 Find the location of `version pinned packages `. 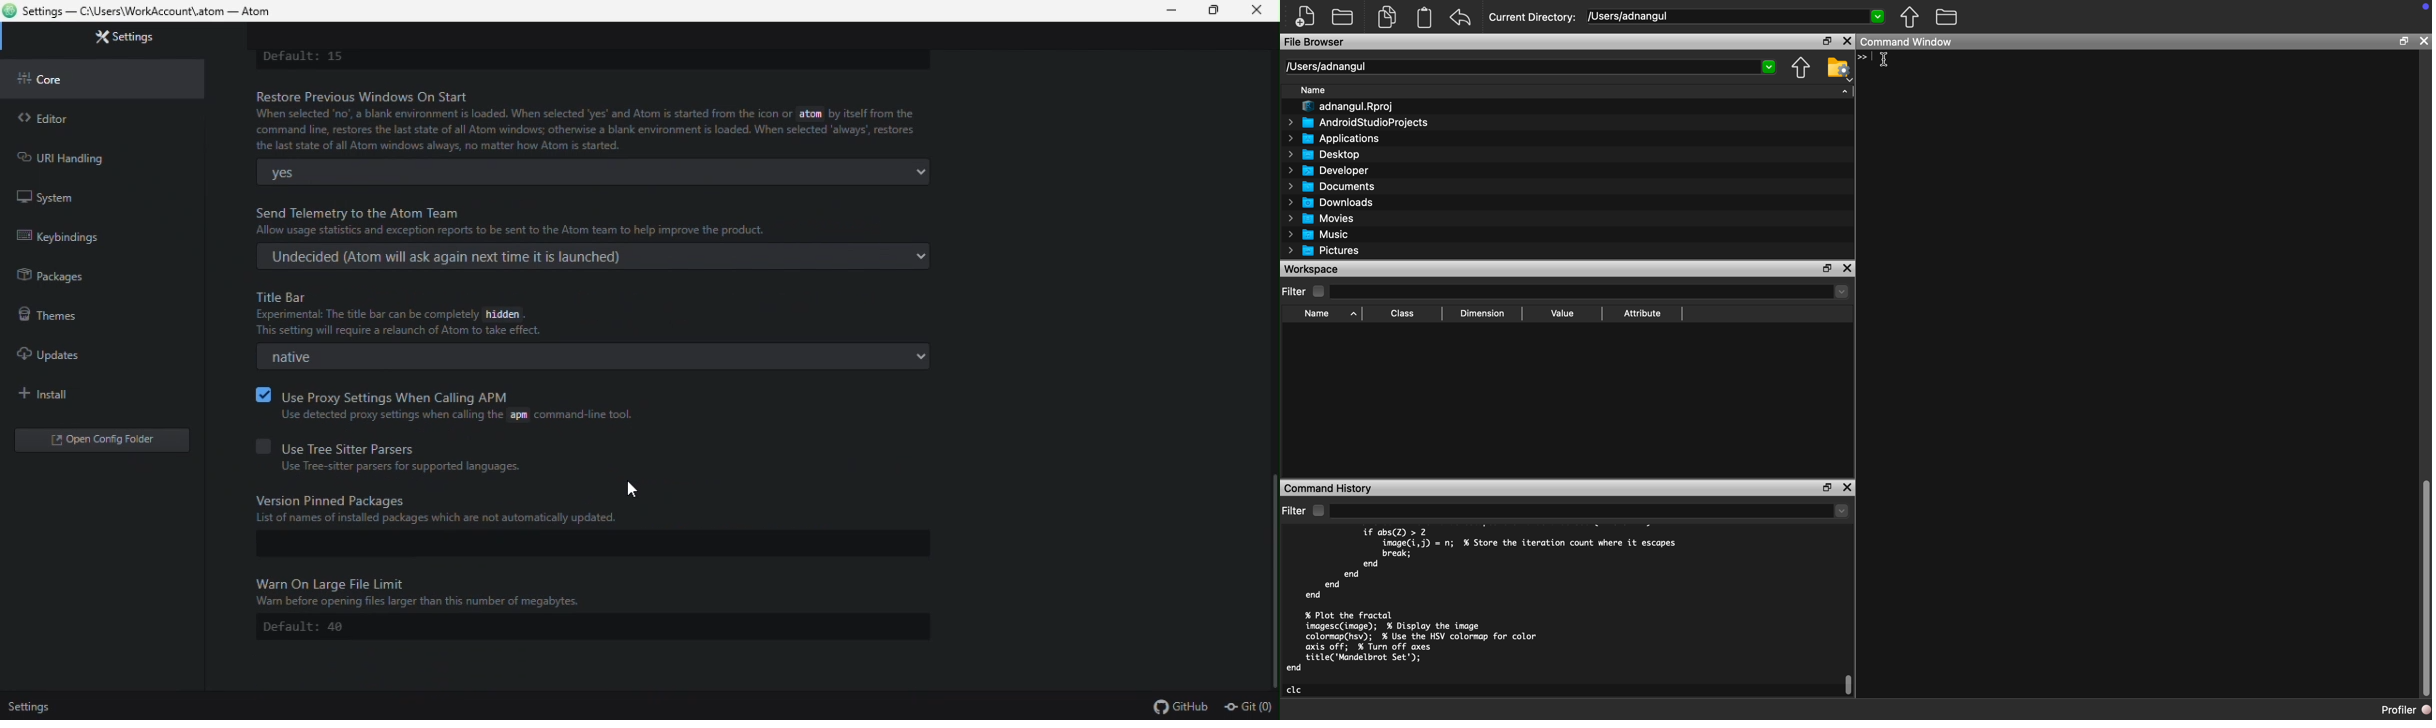

version pinned packages  is located at coordinates (596, 509).